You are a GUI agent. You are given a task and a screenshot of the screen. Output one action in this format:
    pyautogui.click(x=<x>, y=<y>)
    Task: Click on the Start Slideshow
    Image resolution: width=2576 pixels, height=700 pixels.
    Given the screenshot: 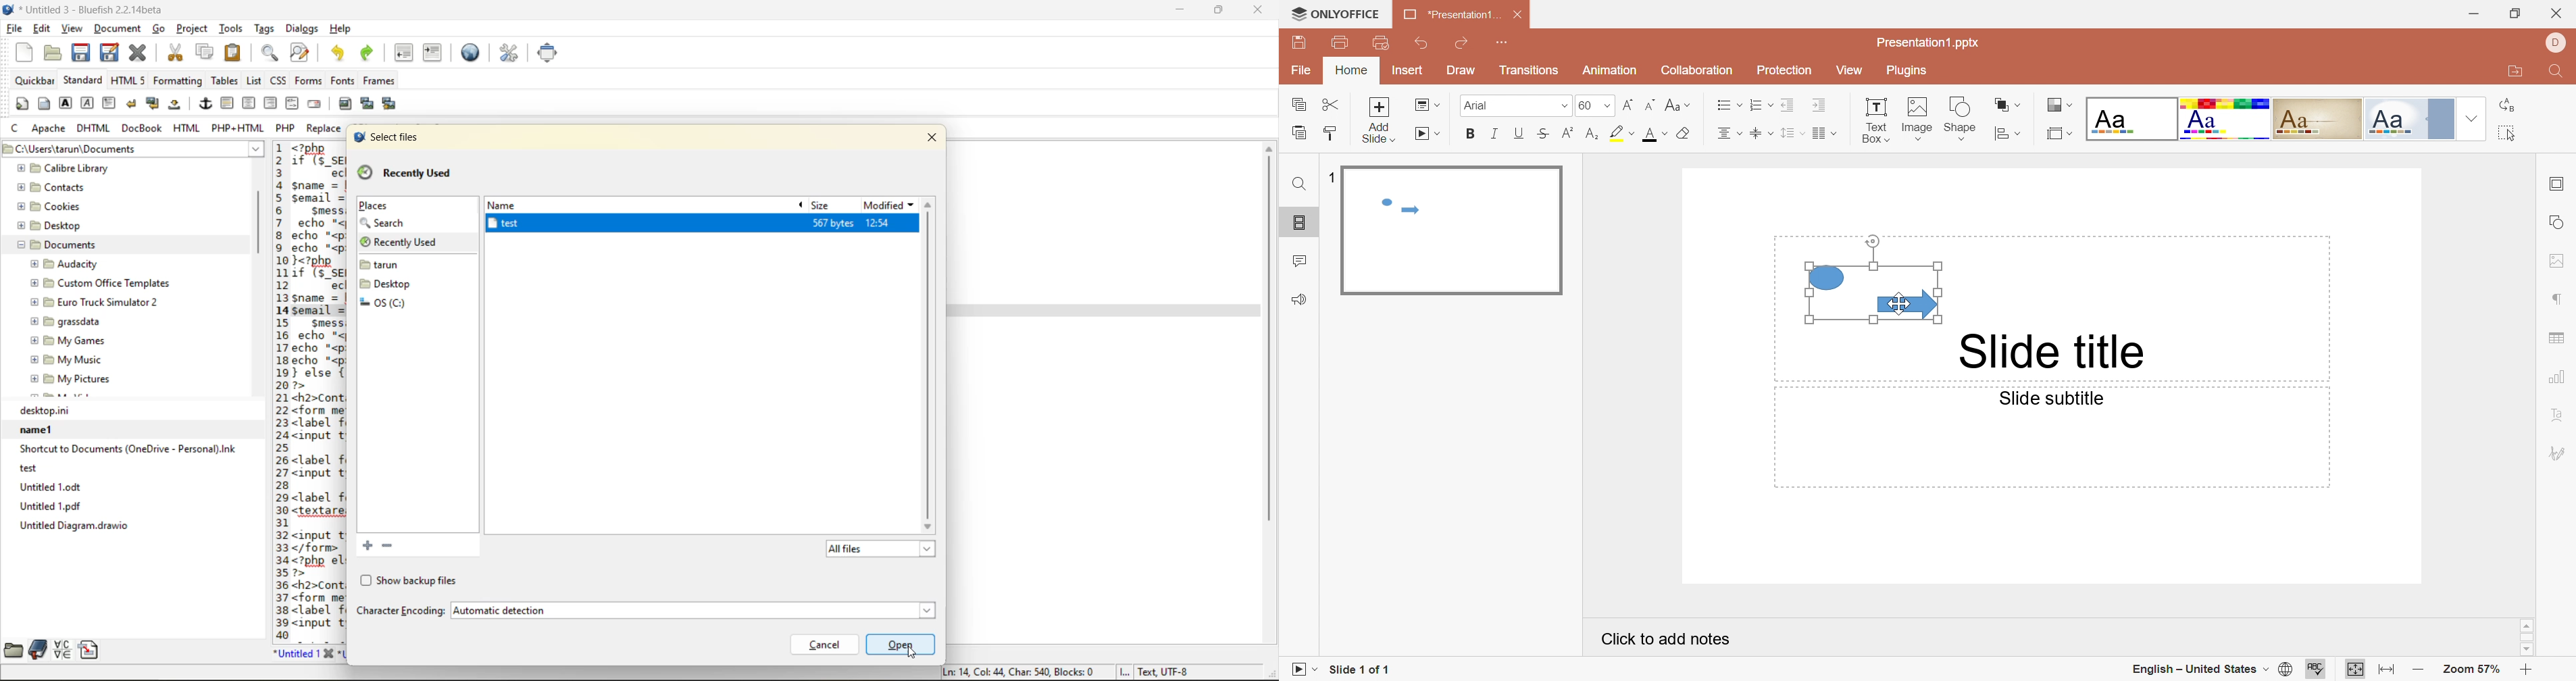 What is the action you would take?
    pyautogui.click(x=1298, y=670)
    